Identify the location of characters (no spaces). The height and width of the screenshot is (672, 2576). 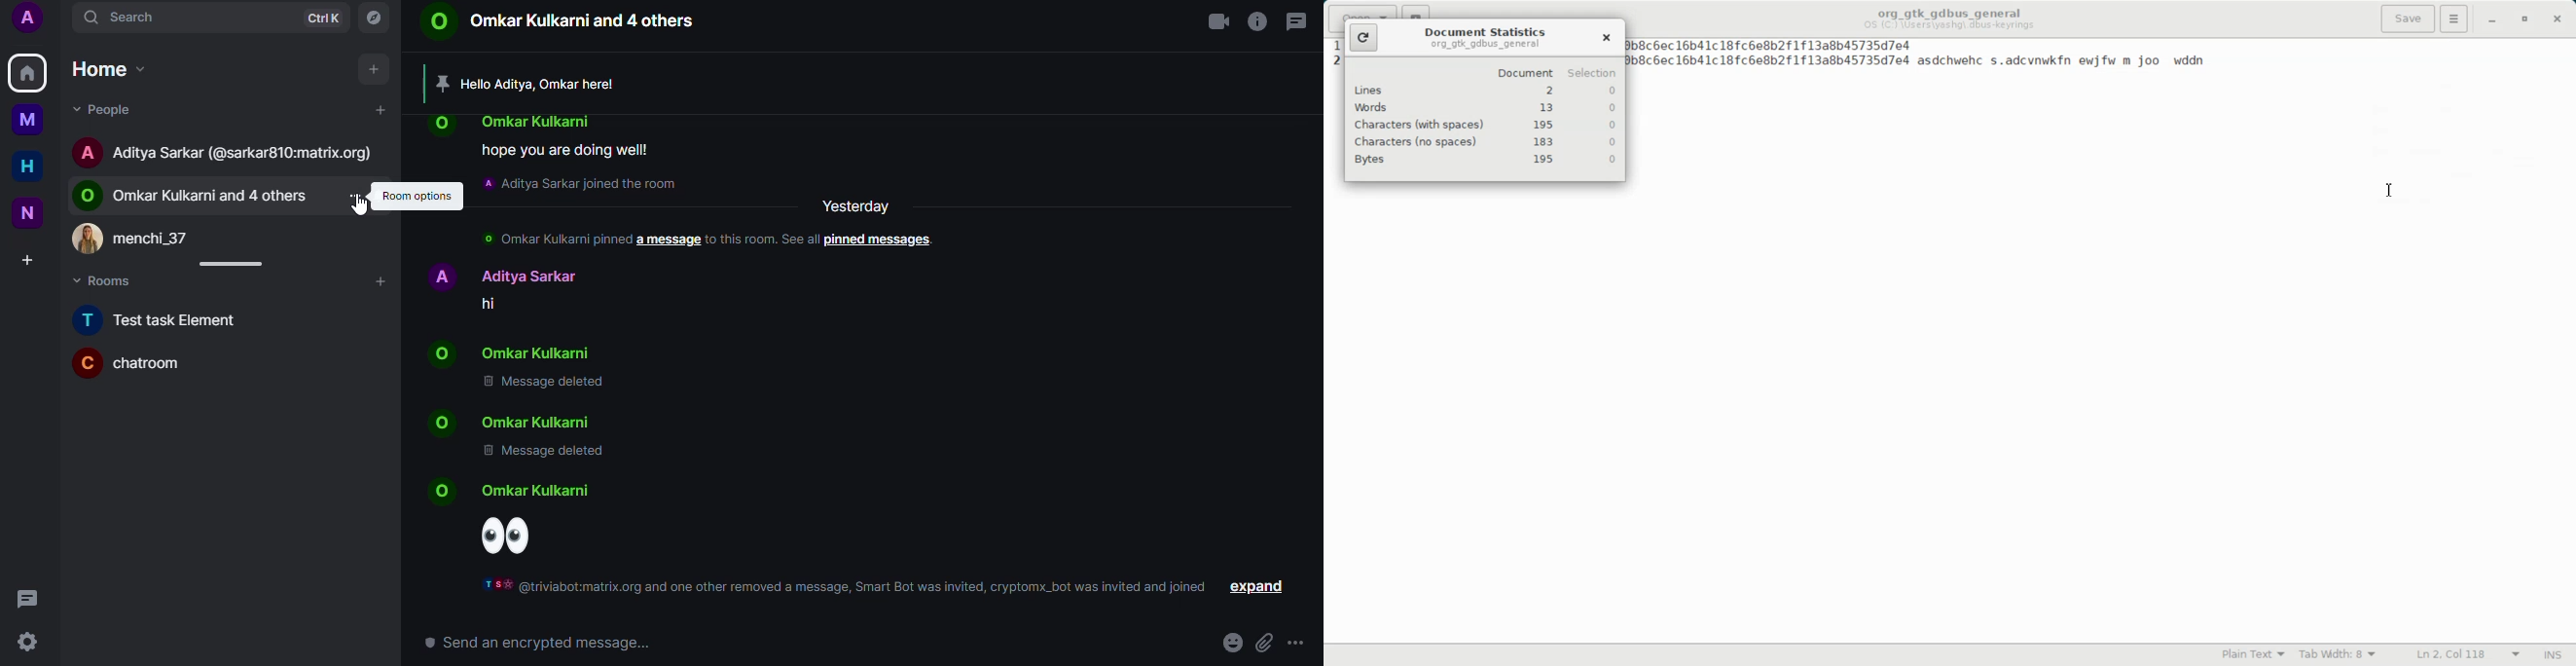
(1418, 143).